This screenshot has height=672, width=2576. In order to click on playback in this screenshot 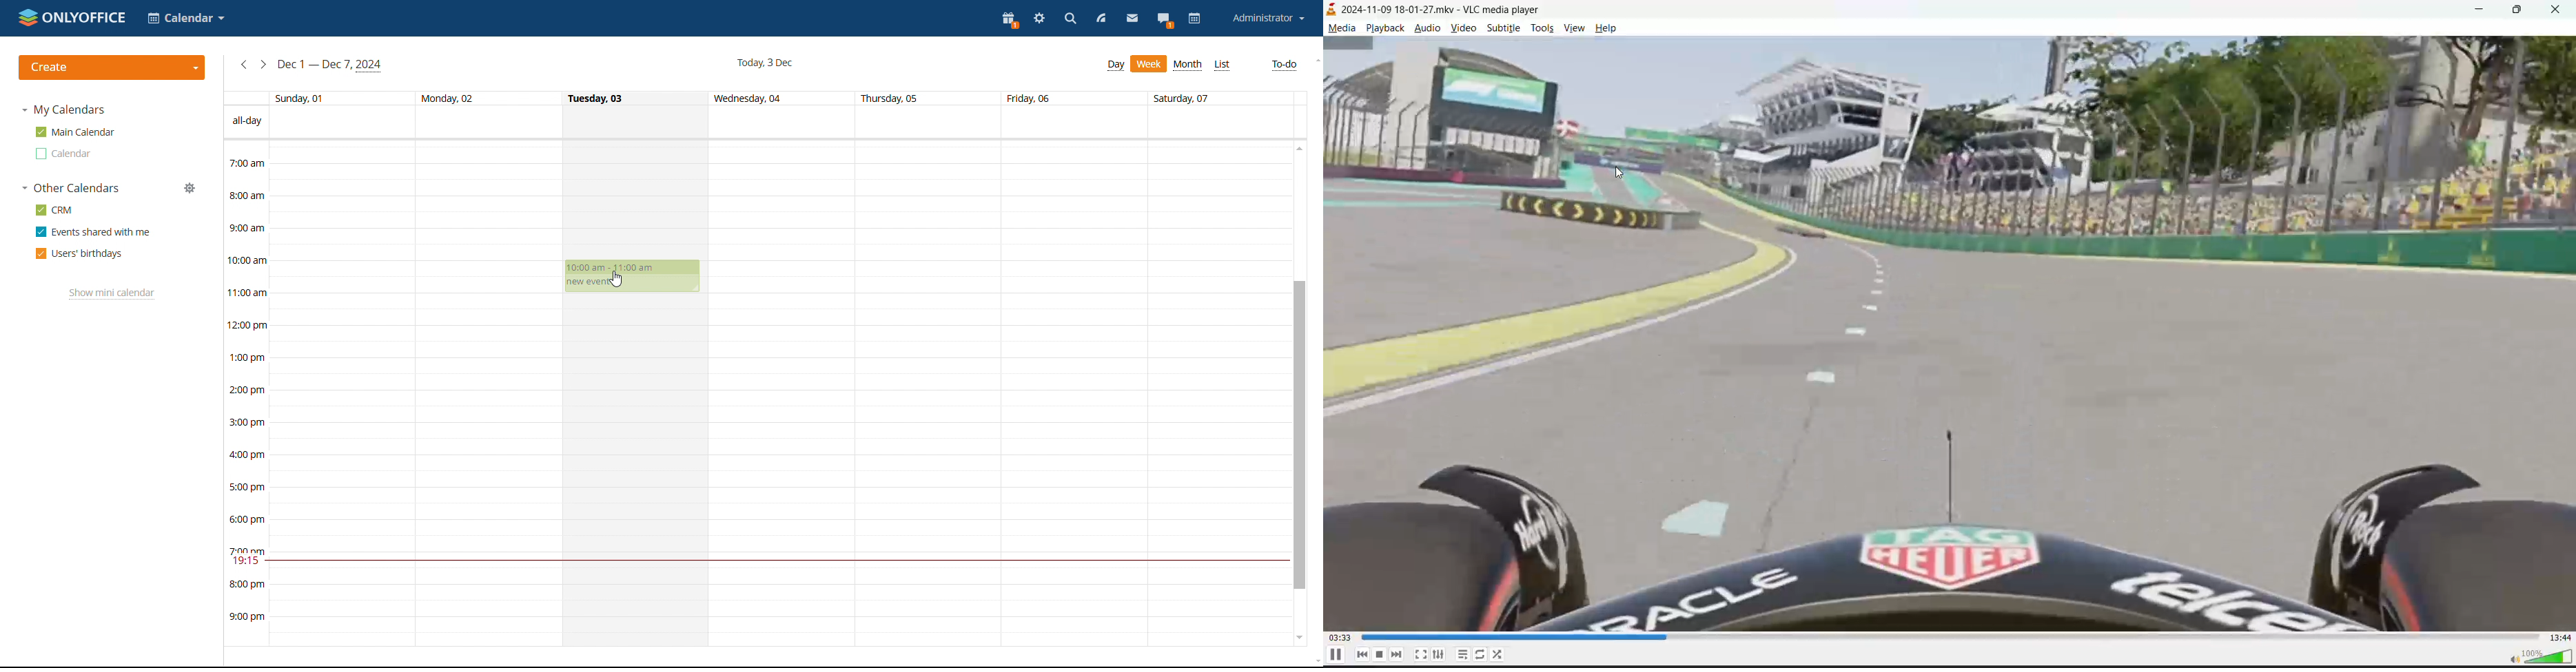, I will do `click(1386, 27)`.